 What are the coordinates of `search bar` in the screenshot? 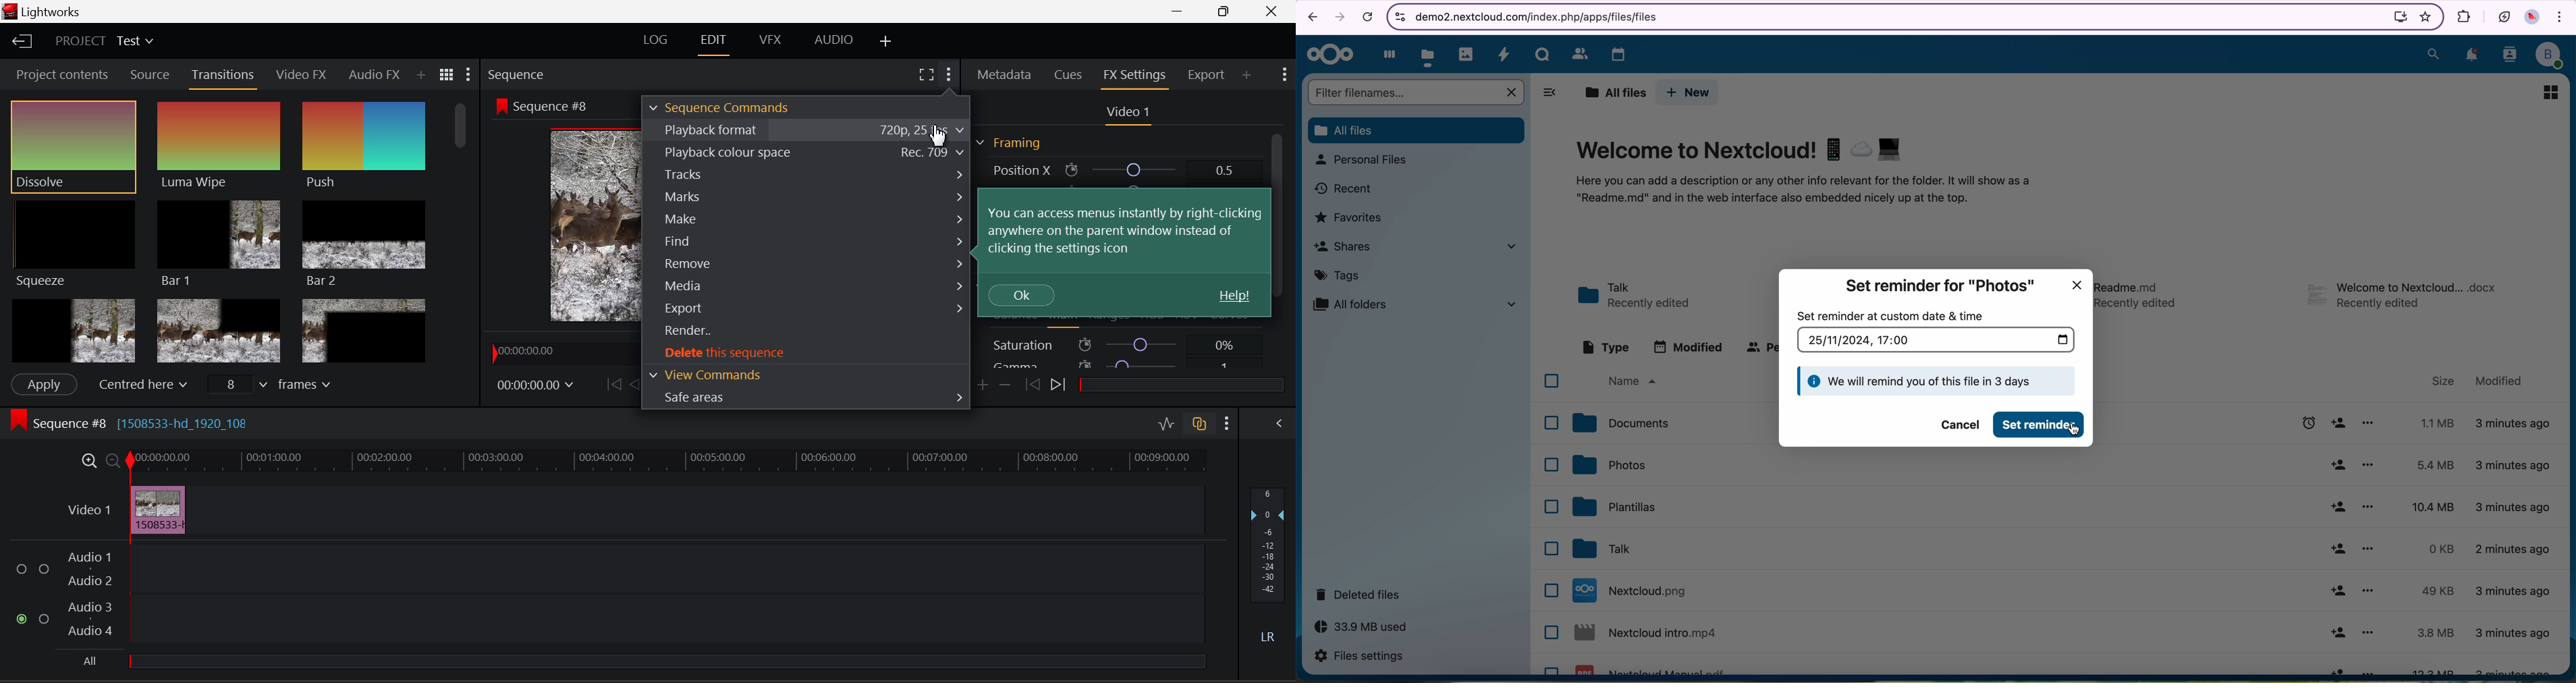 It's located at (1414, 91).